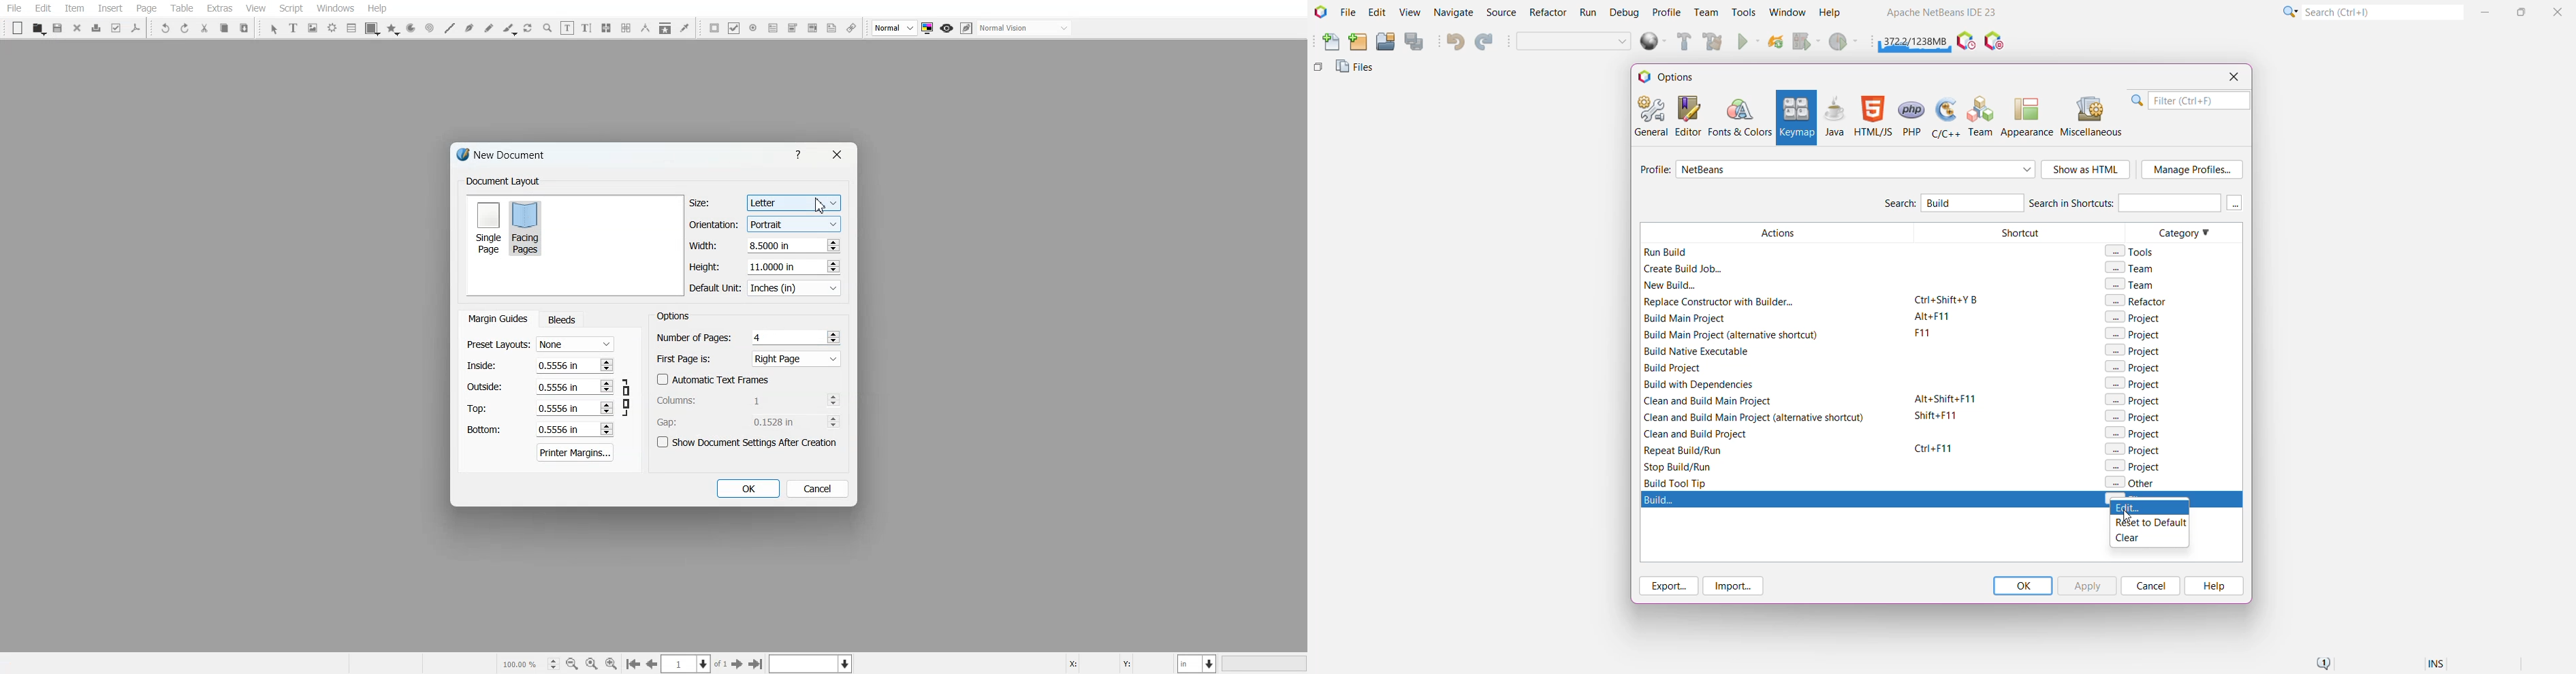 The width and height of the screenshot is (2576, 700). What do you see at coordinates (772, 245) in the screenshot?
I see `8.5000 in` at bounding box center [772, 245].